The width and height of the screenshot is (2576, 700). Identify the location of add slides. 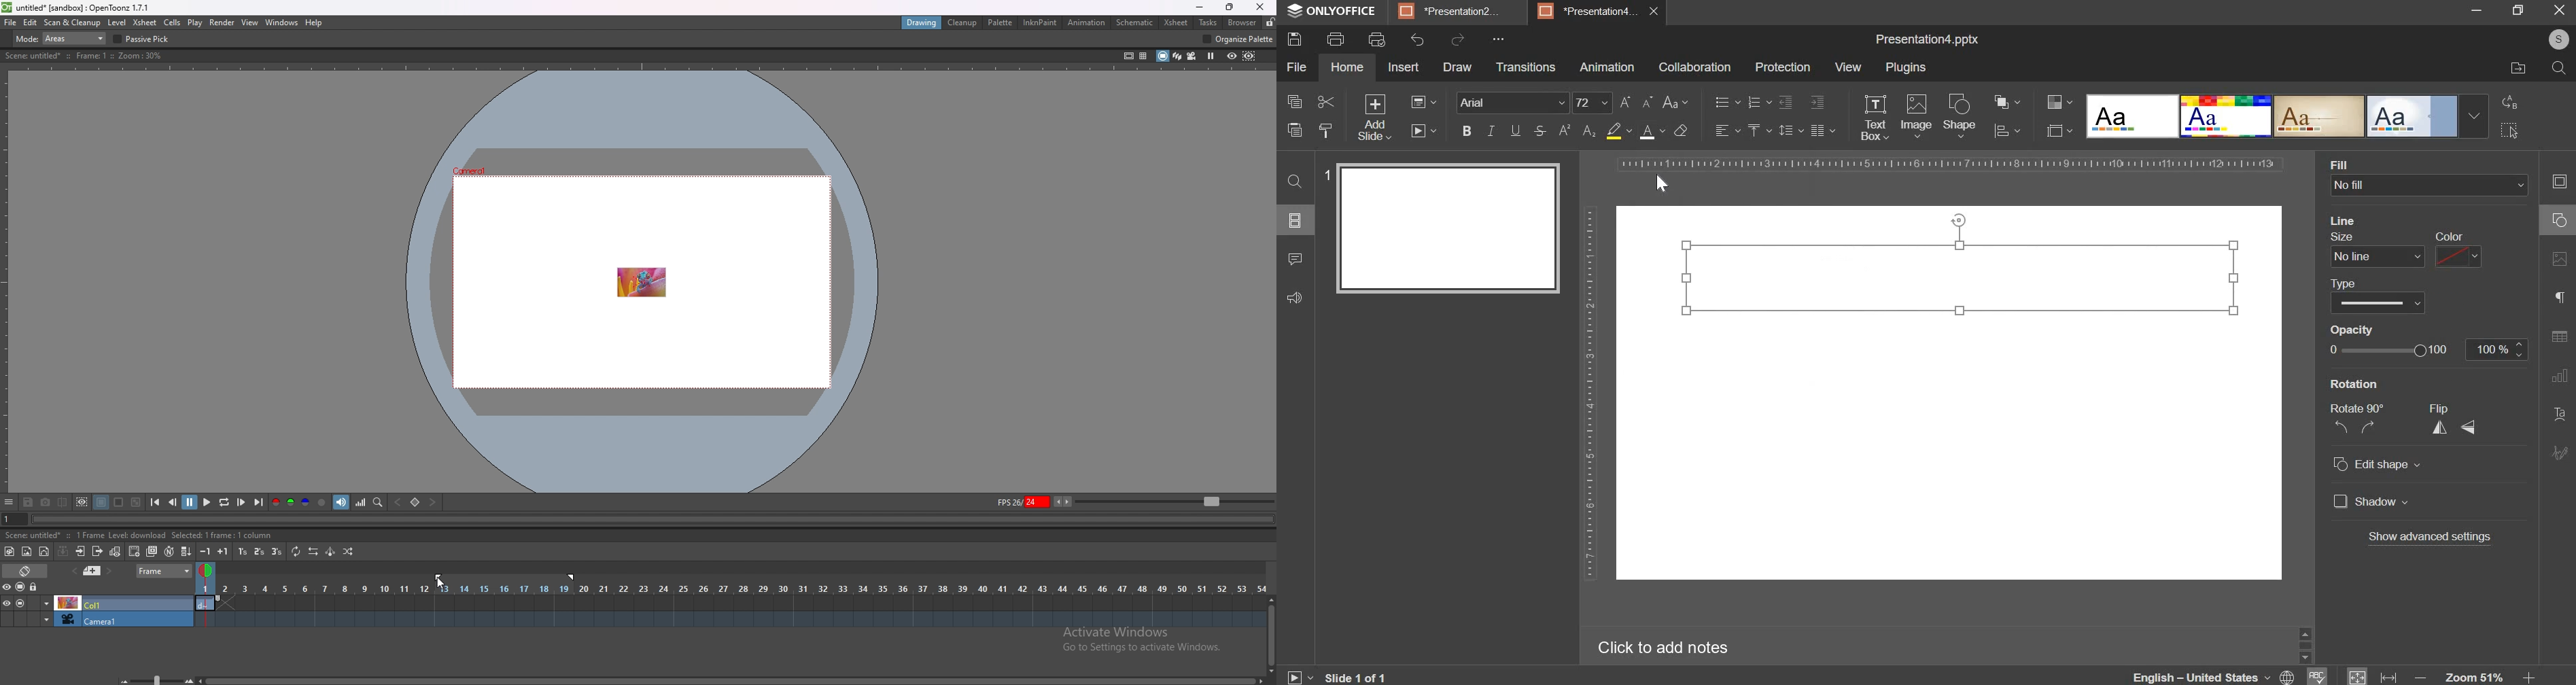
(1373, 118).